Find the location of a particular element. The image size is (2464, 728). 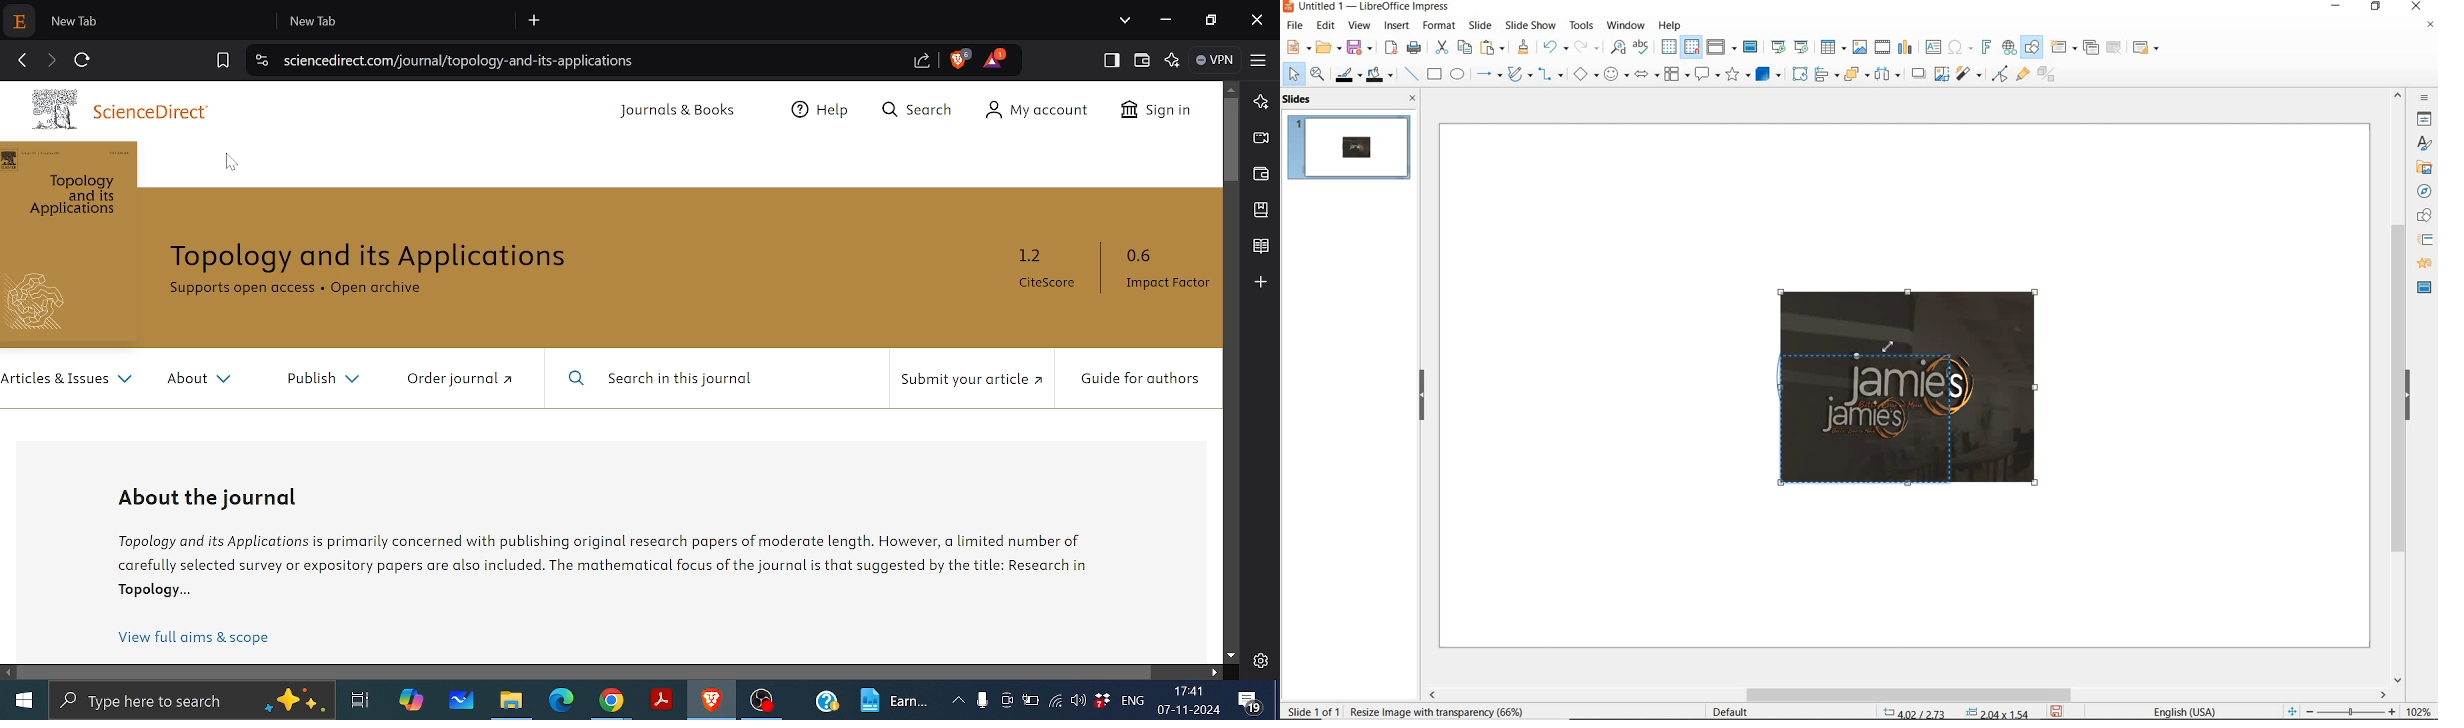

arrange is located at coordinates (1854, 73).